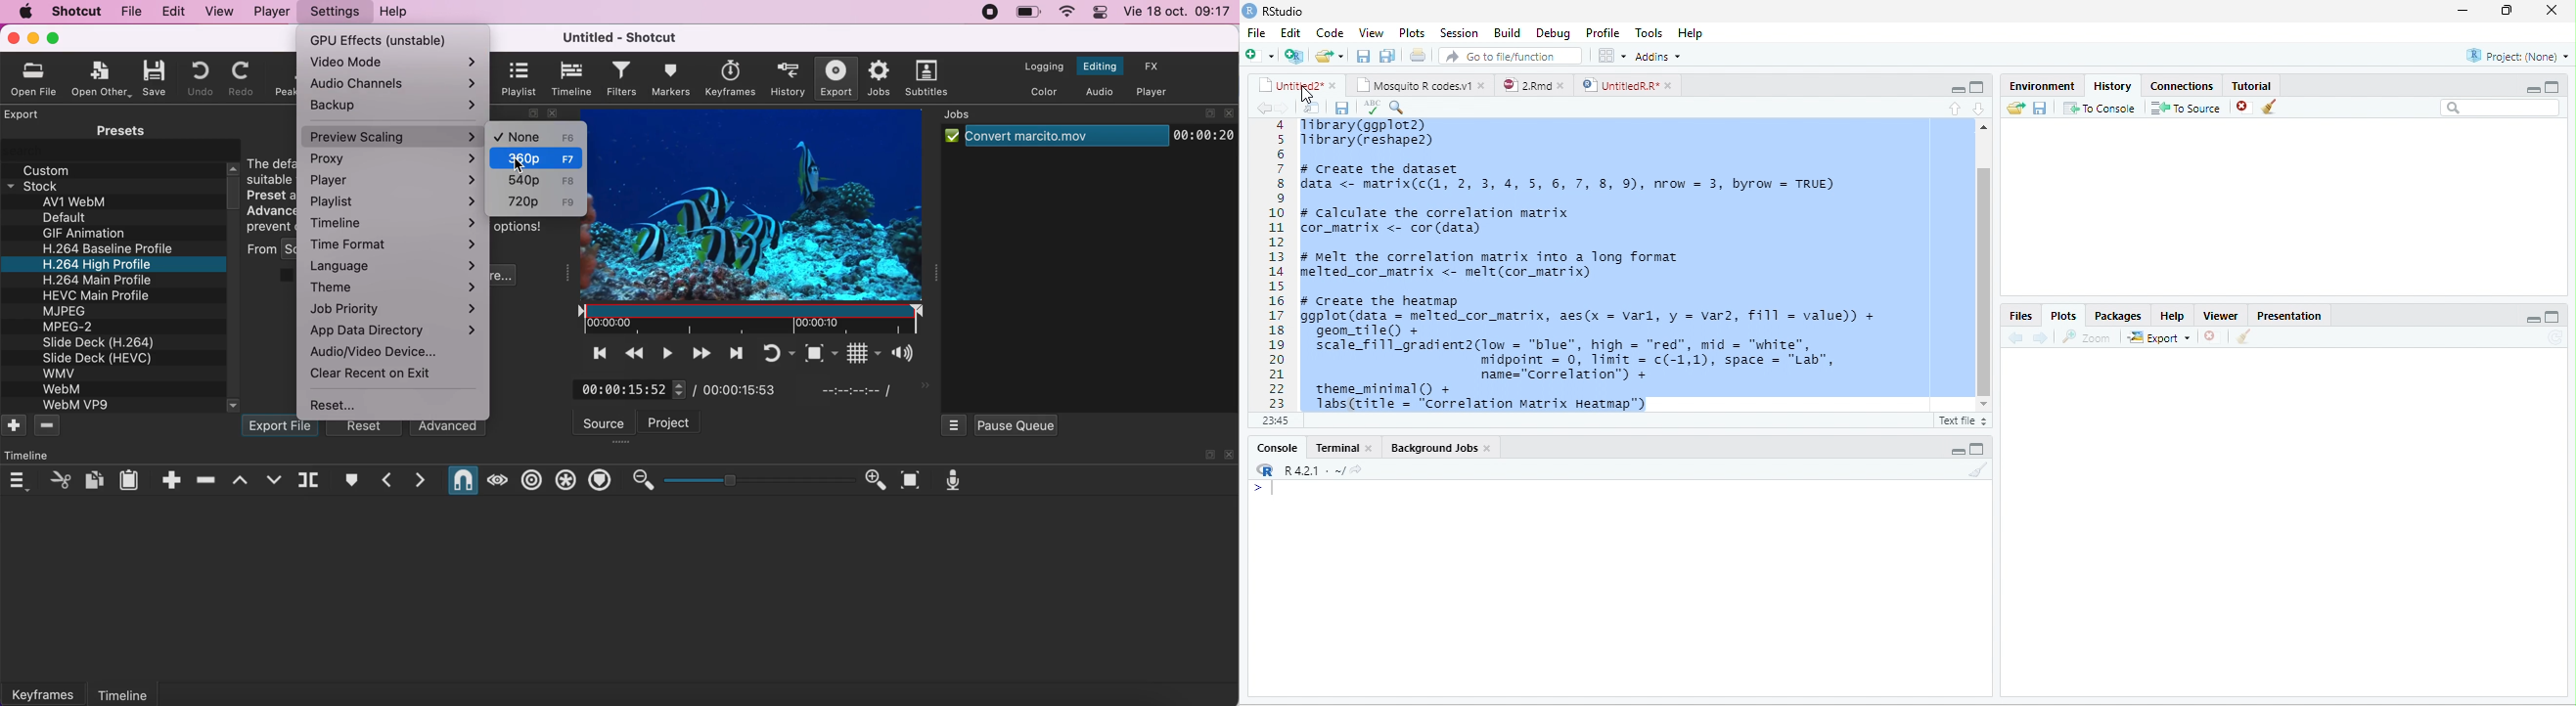  I want to click on , so click(1389, 54).